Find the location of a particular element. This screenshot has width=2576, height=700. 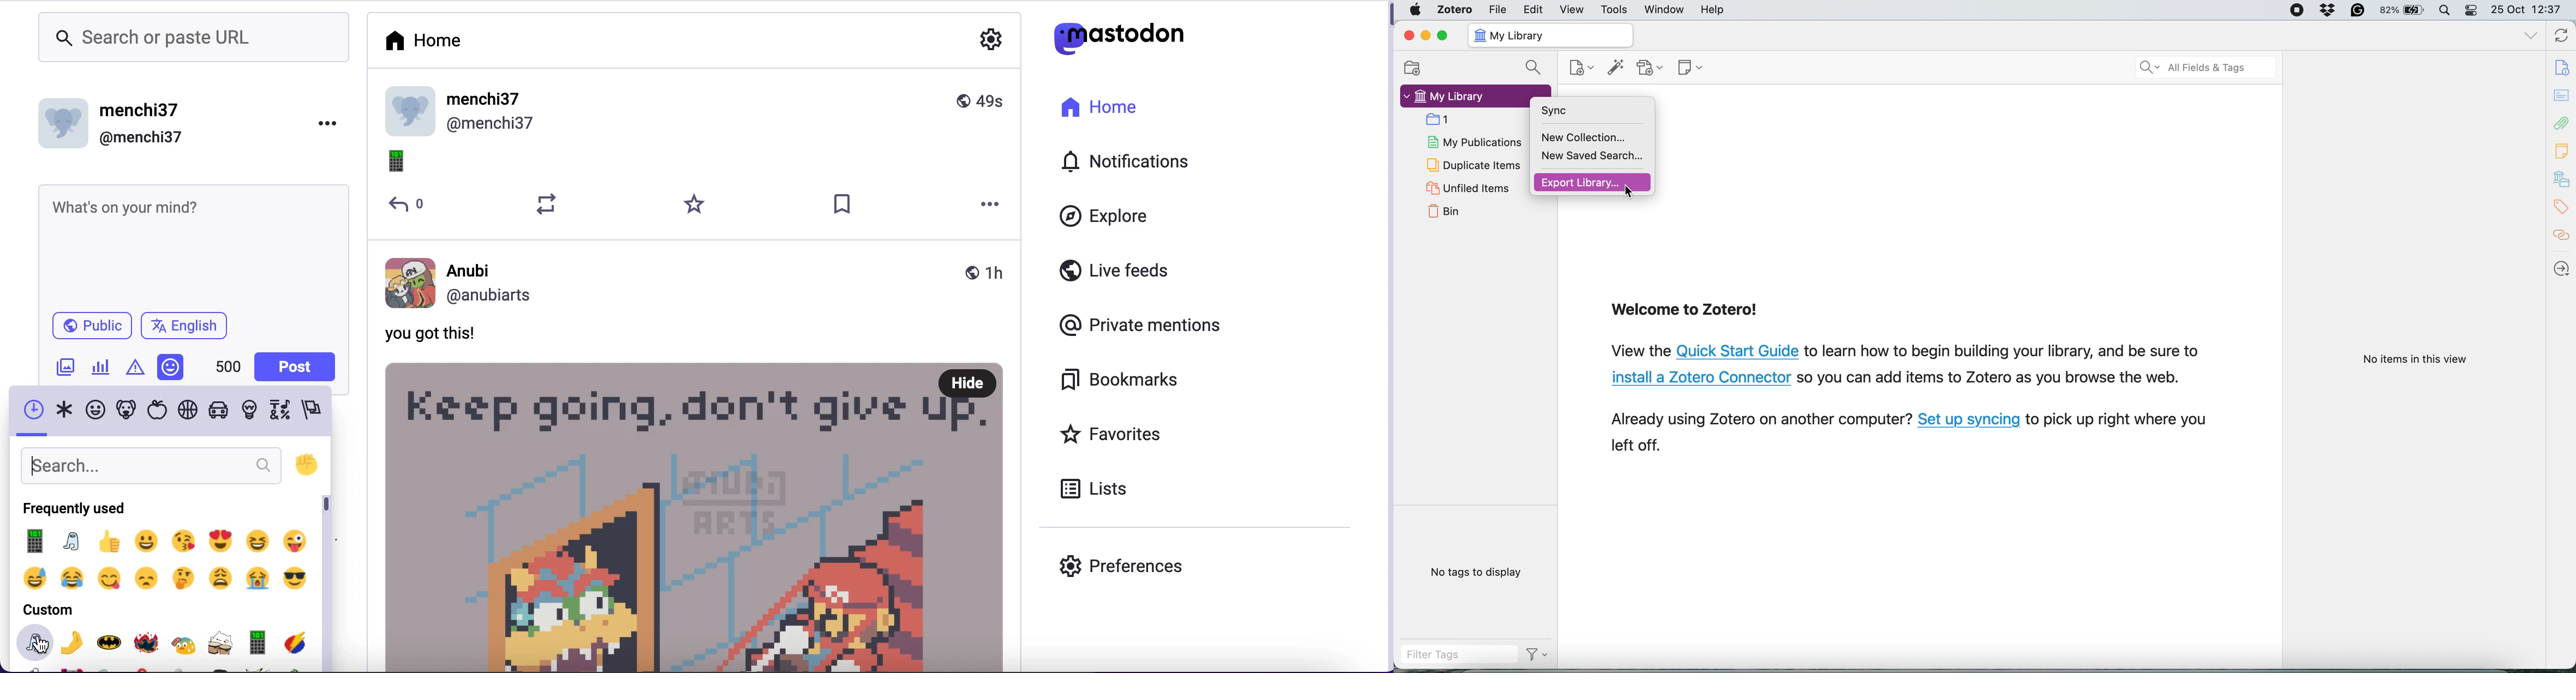

New Saved Search... is located at coordinates (1592, 155).